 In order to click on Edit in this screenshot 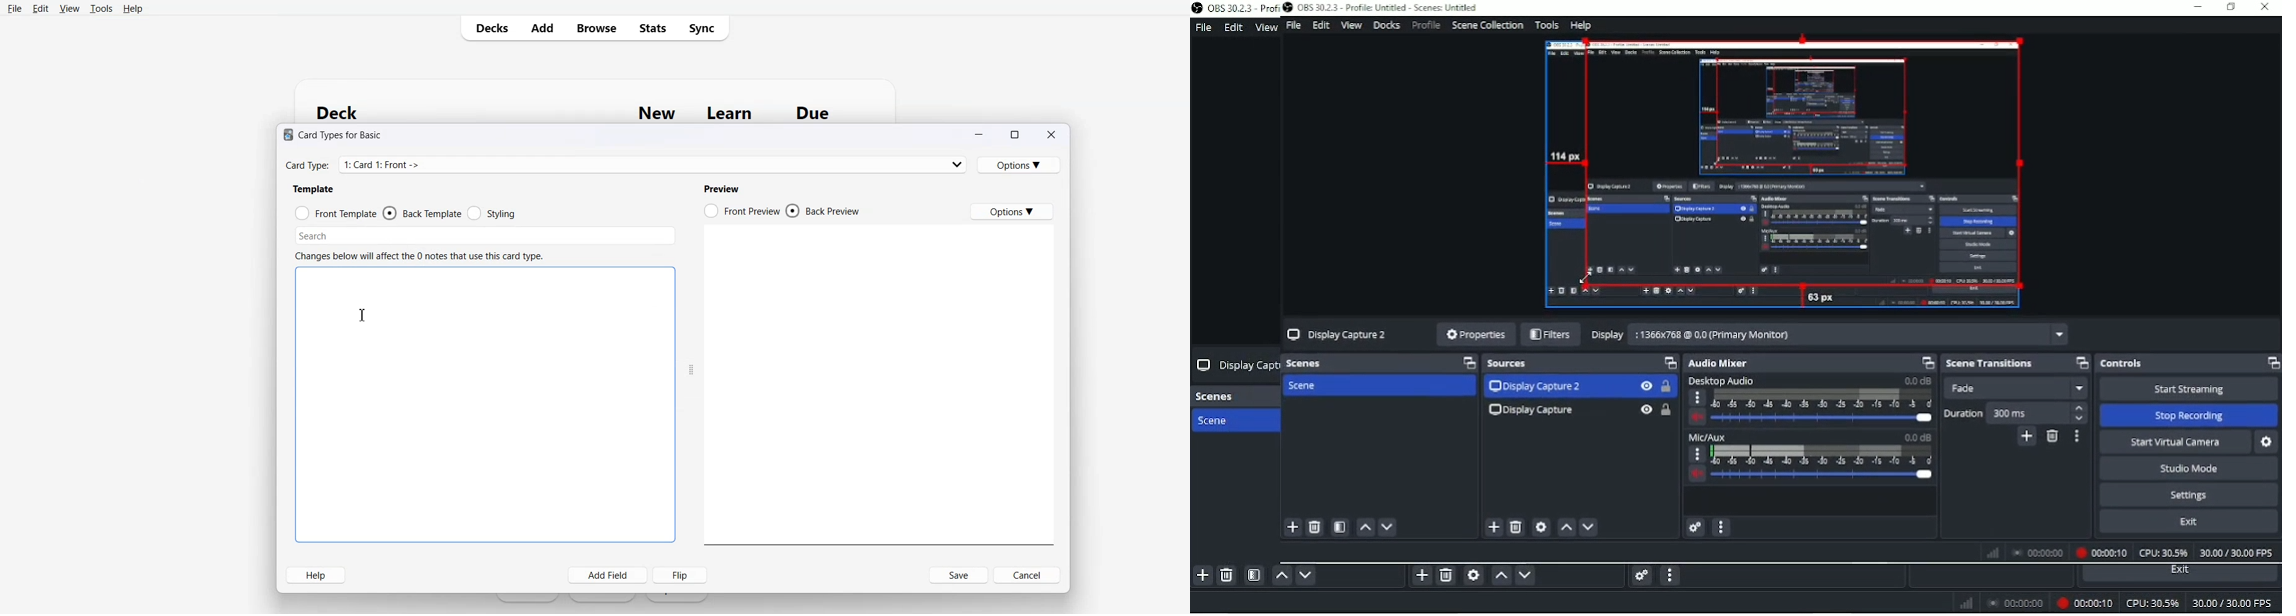, I will do `click(40, 8)`.